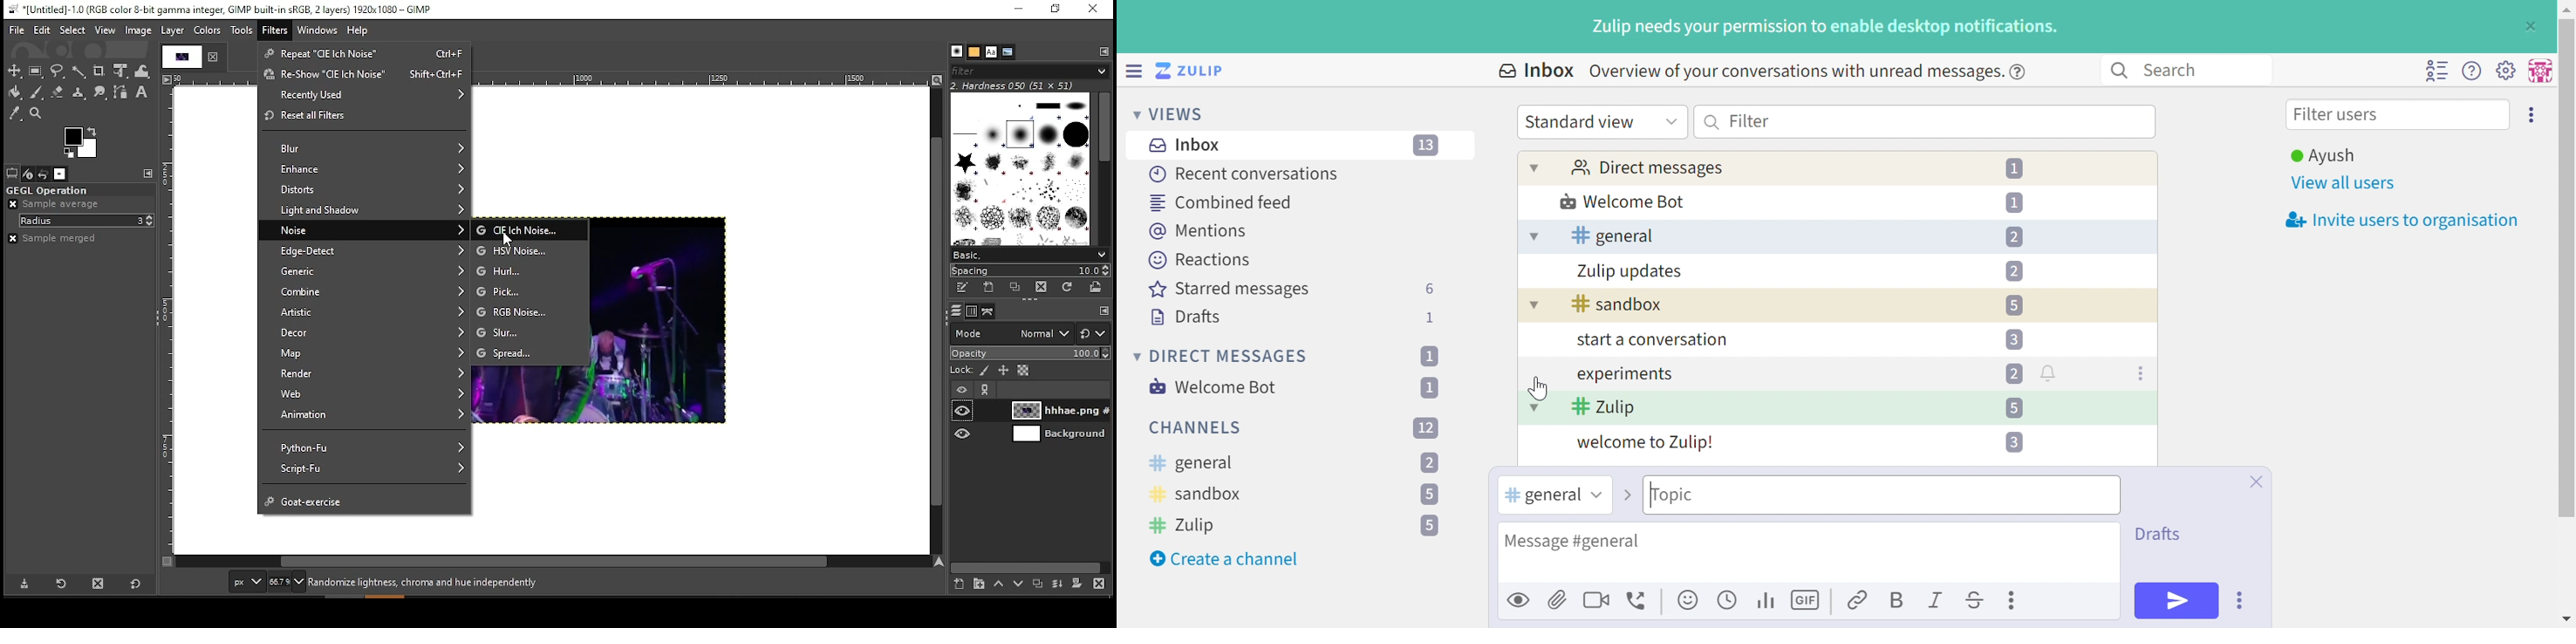 The height and width of the screenshot is (644, 2576). I want to click on Help Center, so click(2022, 71).